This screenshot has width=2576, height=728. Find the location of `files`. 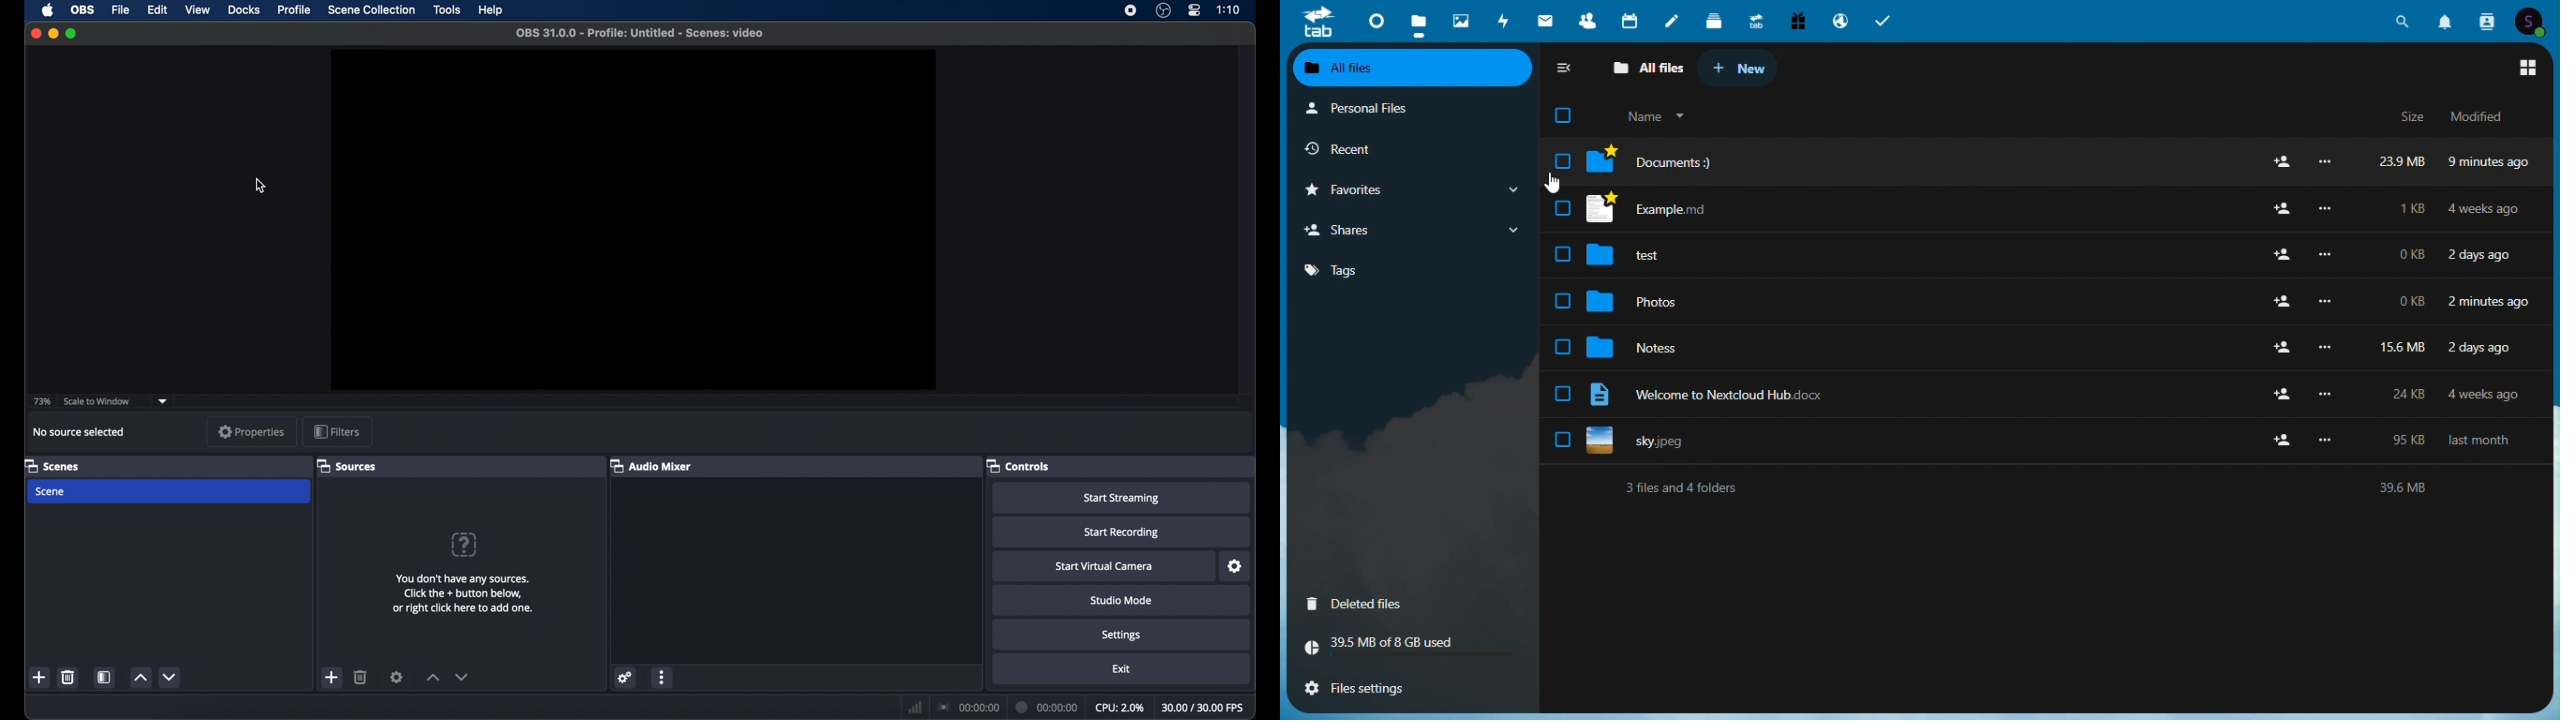

files is located at coordinates (1420, 19).